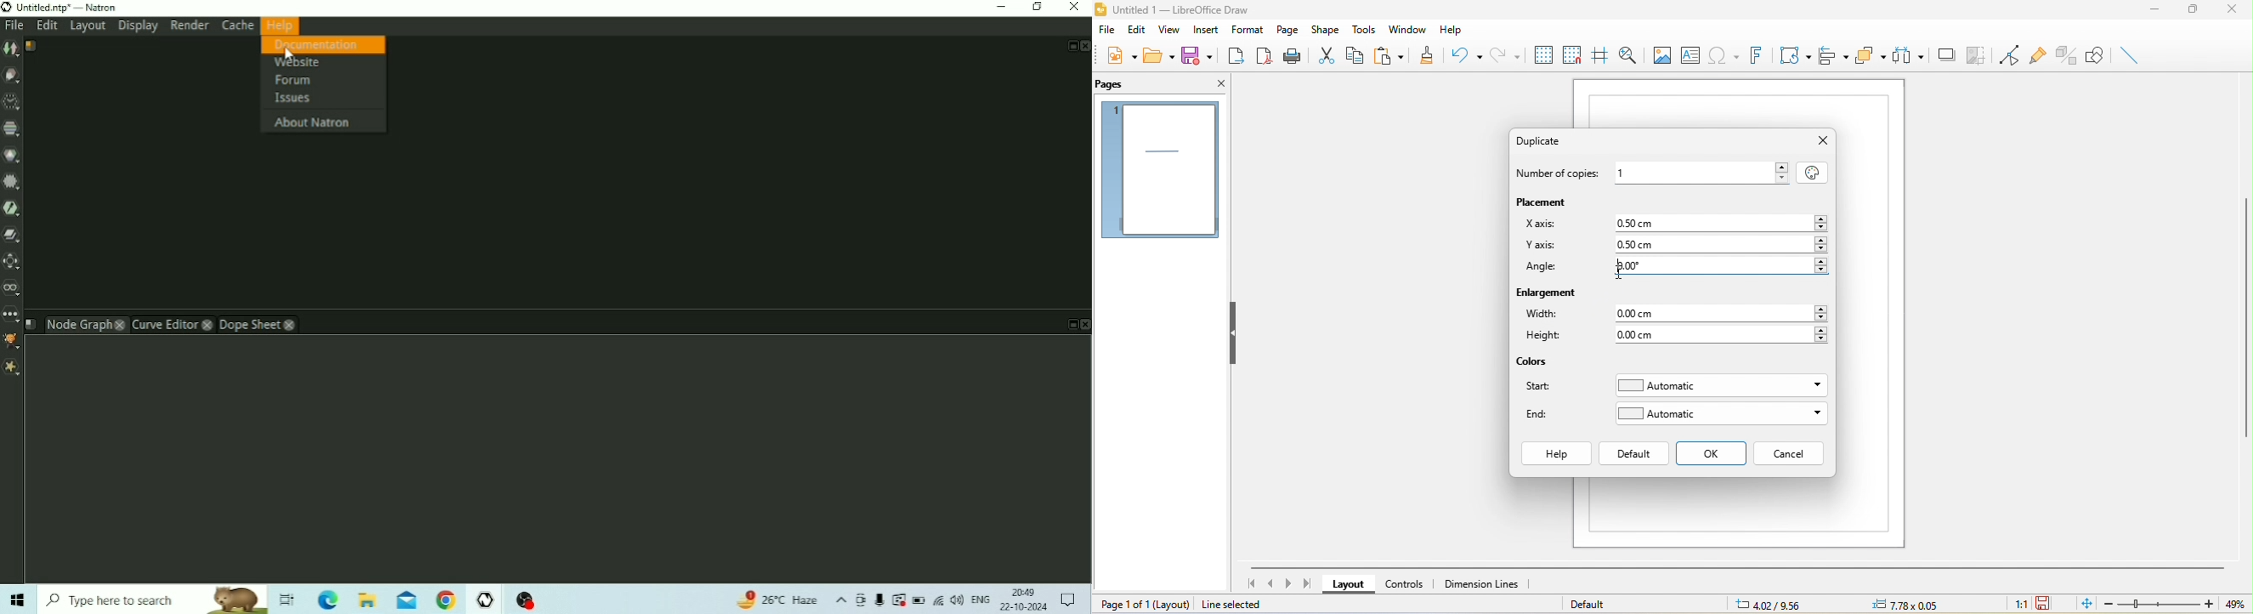 This screenshot has height=616, width=2268. Describe the element at coordinates (1197, 54) in the screenshot. I see `save` at that location.